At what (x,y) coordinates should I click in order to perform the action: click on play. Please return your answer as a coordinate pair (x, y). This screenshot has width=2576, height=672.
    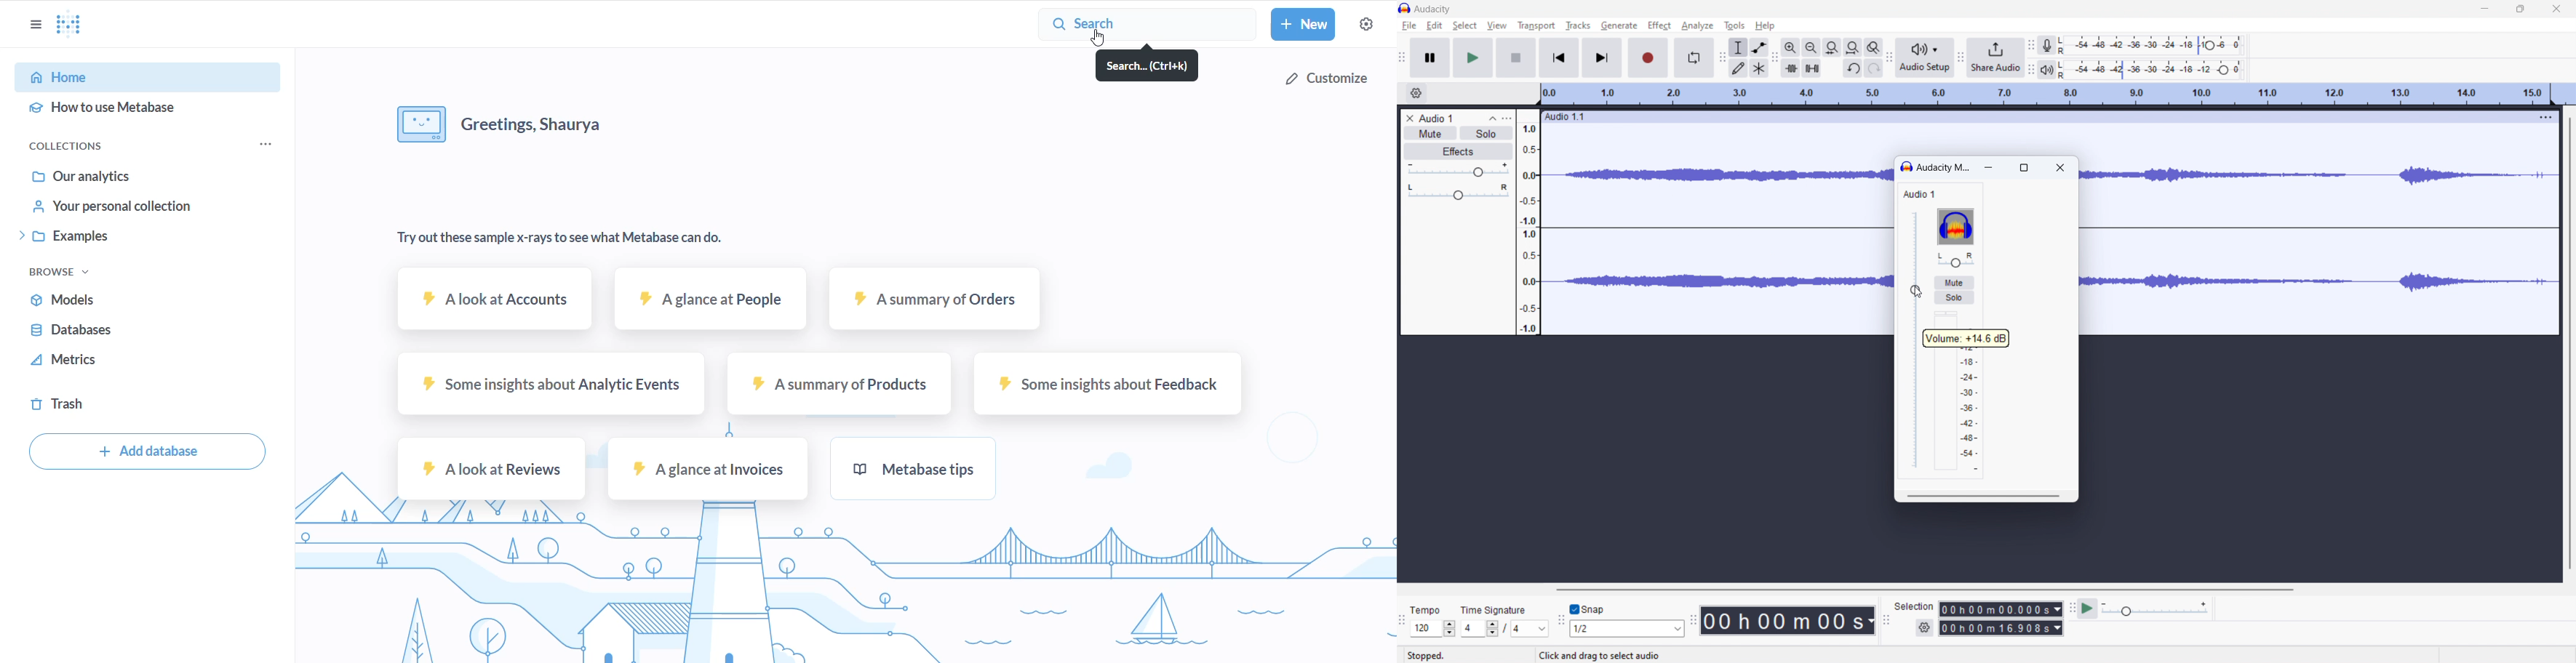
    Looking at the image, I should click on (1473, 58).